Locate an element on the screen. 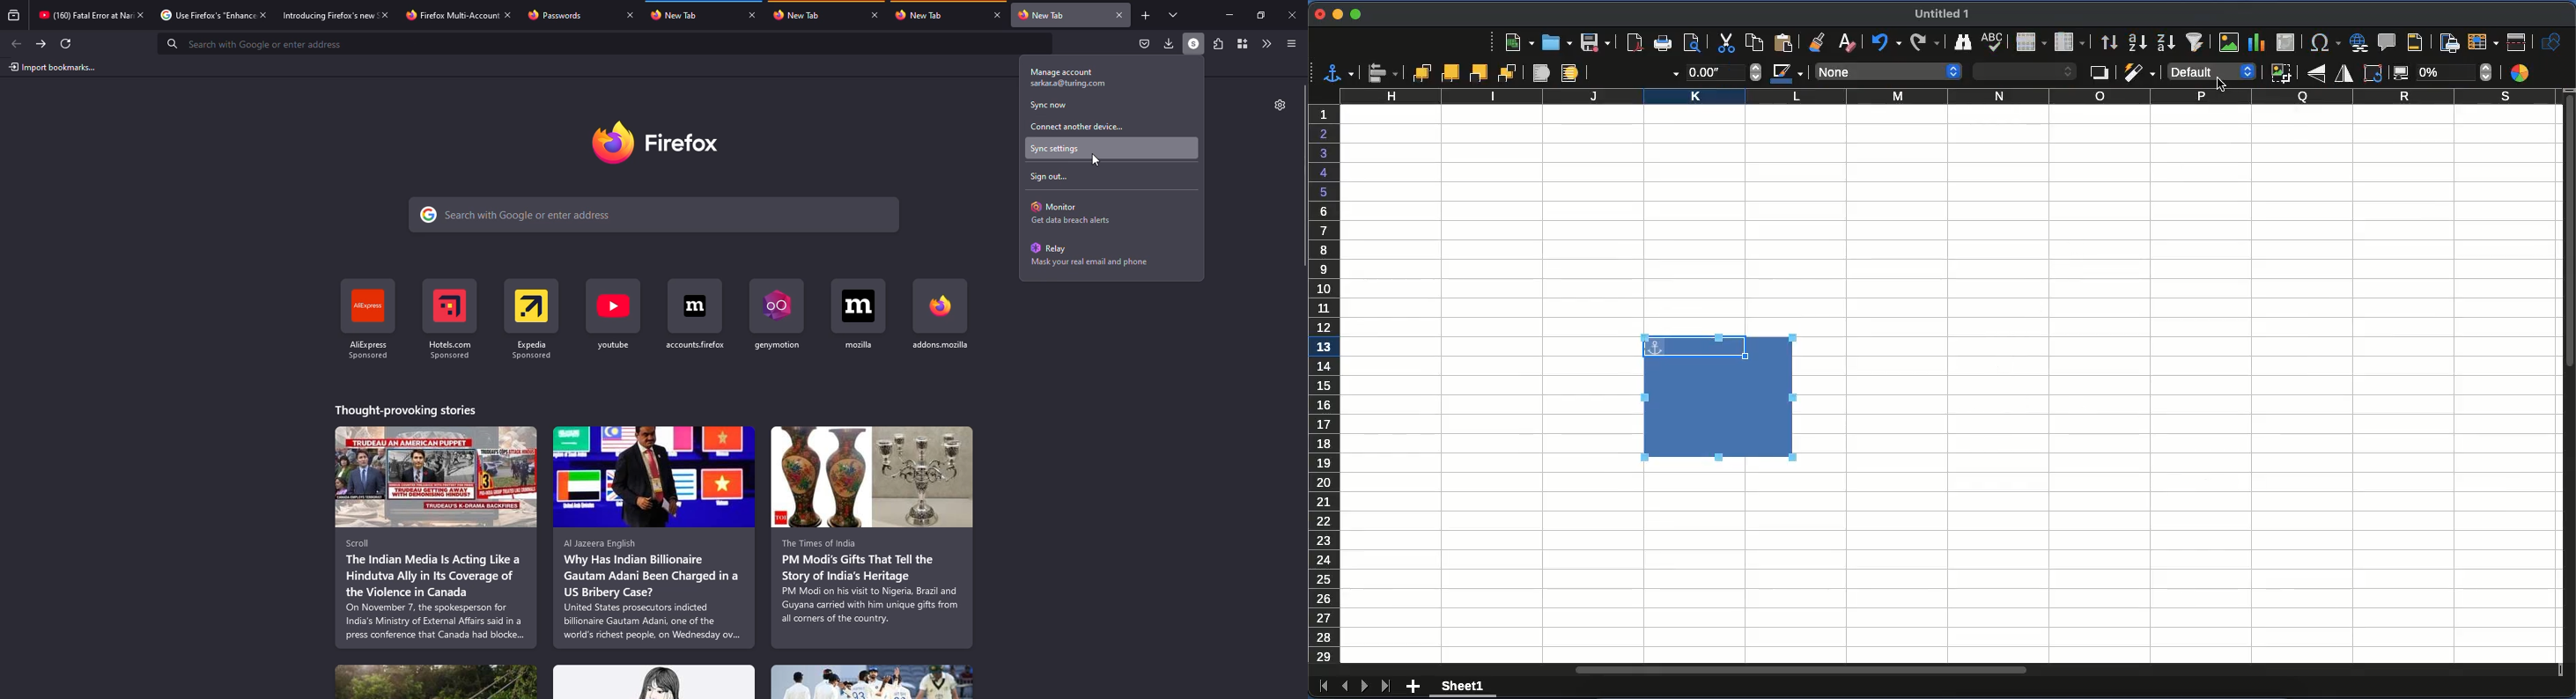  color is located at coordinates (2523, 72).